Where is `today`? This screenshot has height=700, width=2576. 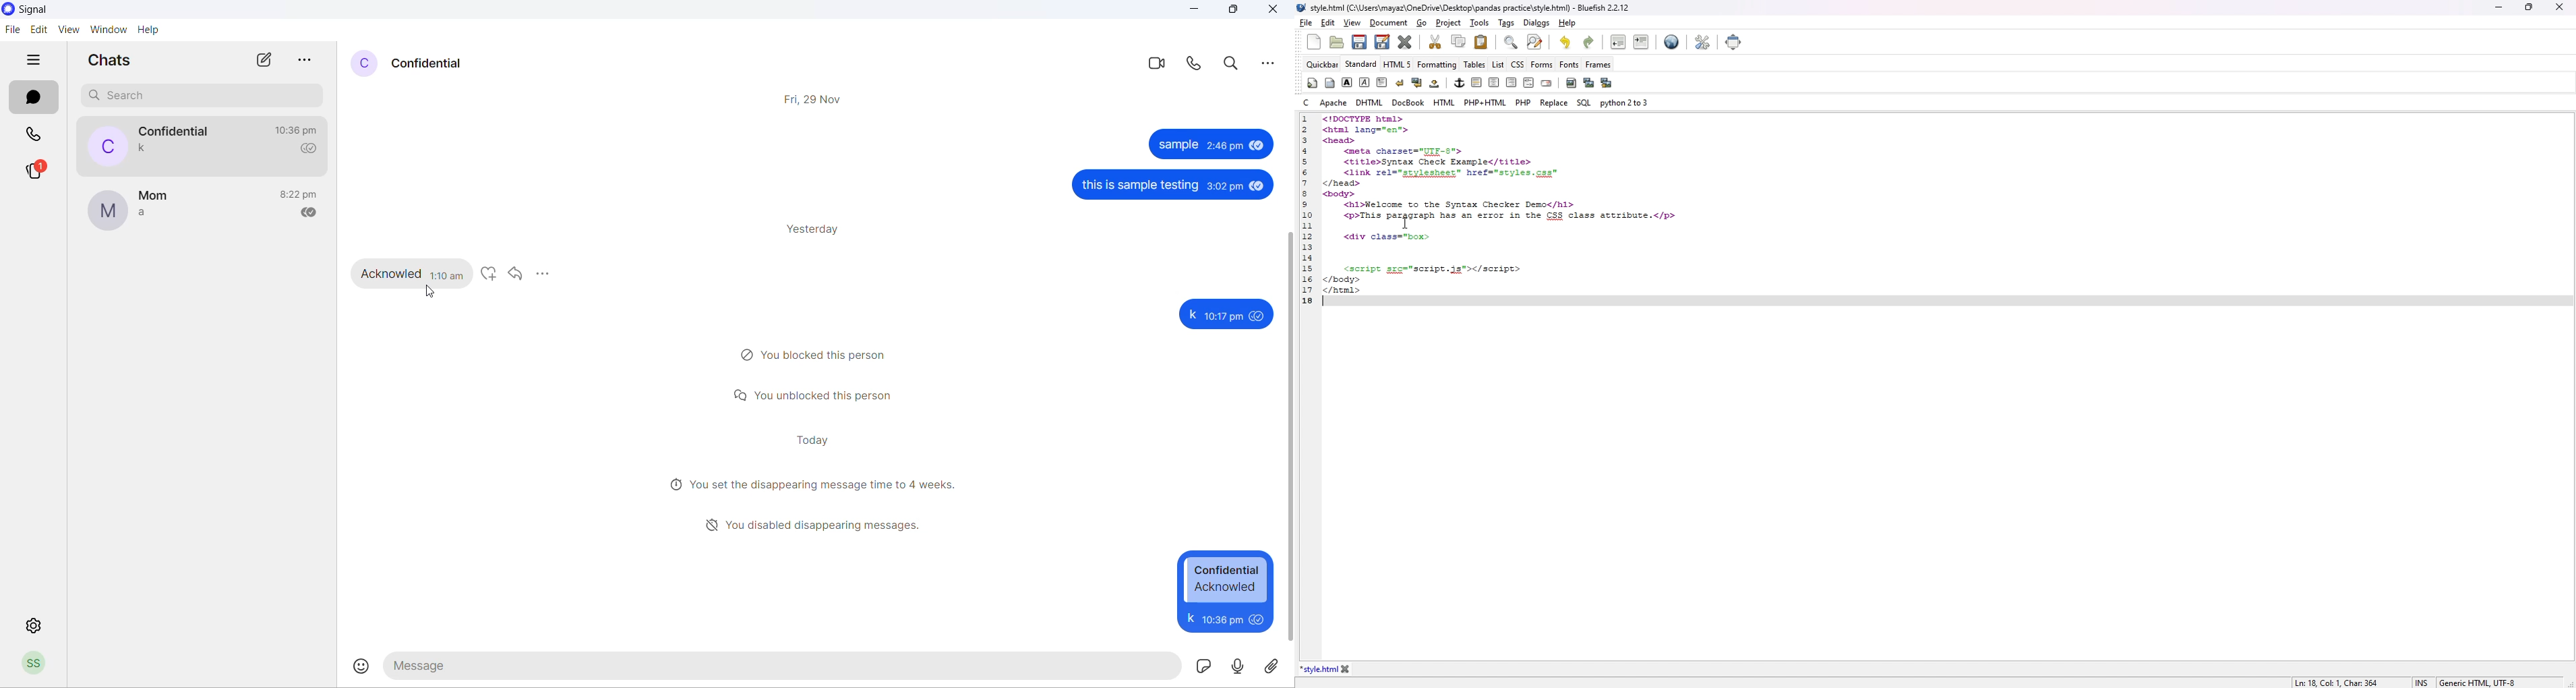
today is located at coordinates (816, 438).